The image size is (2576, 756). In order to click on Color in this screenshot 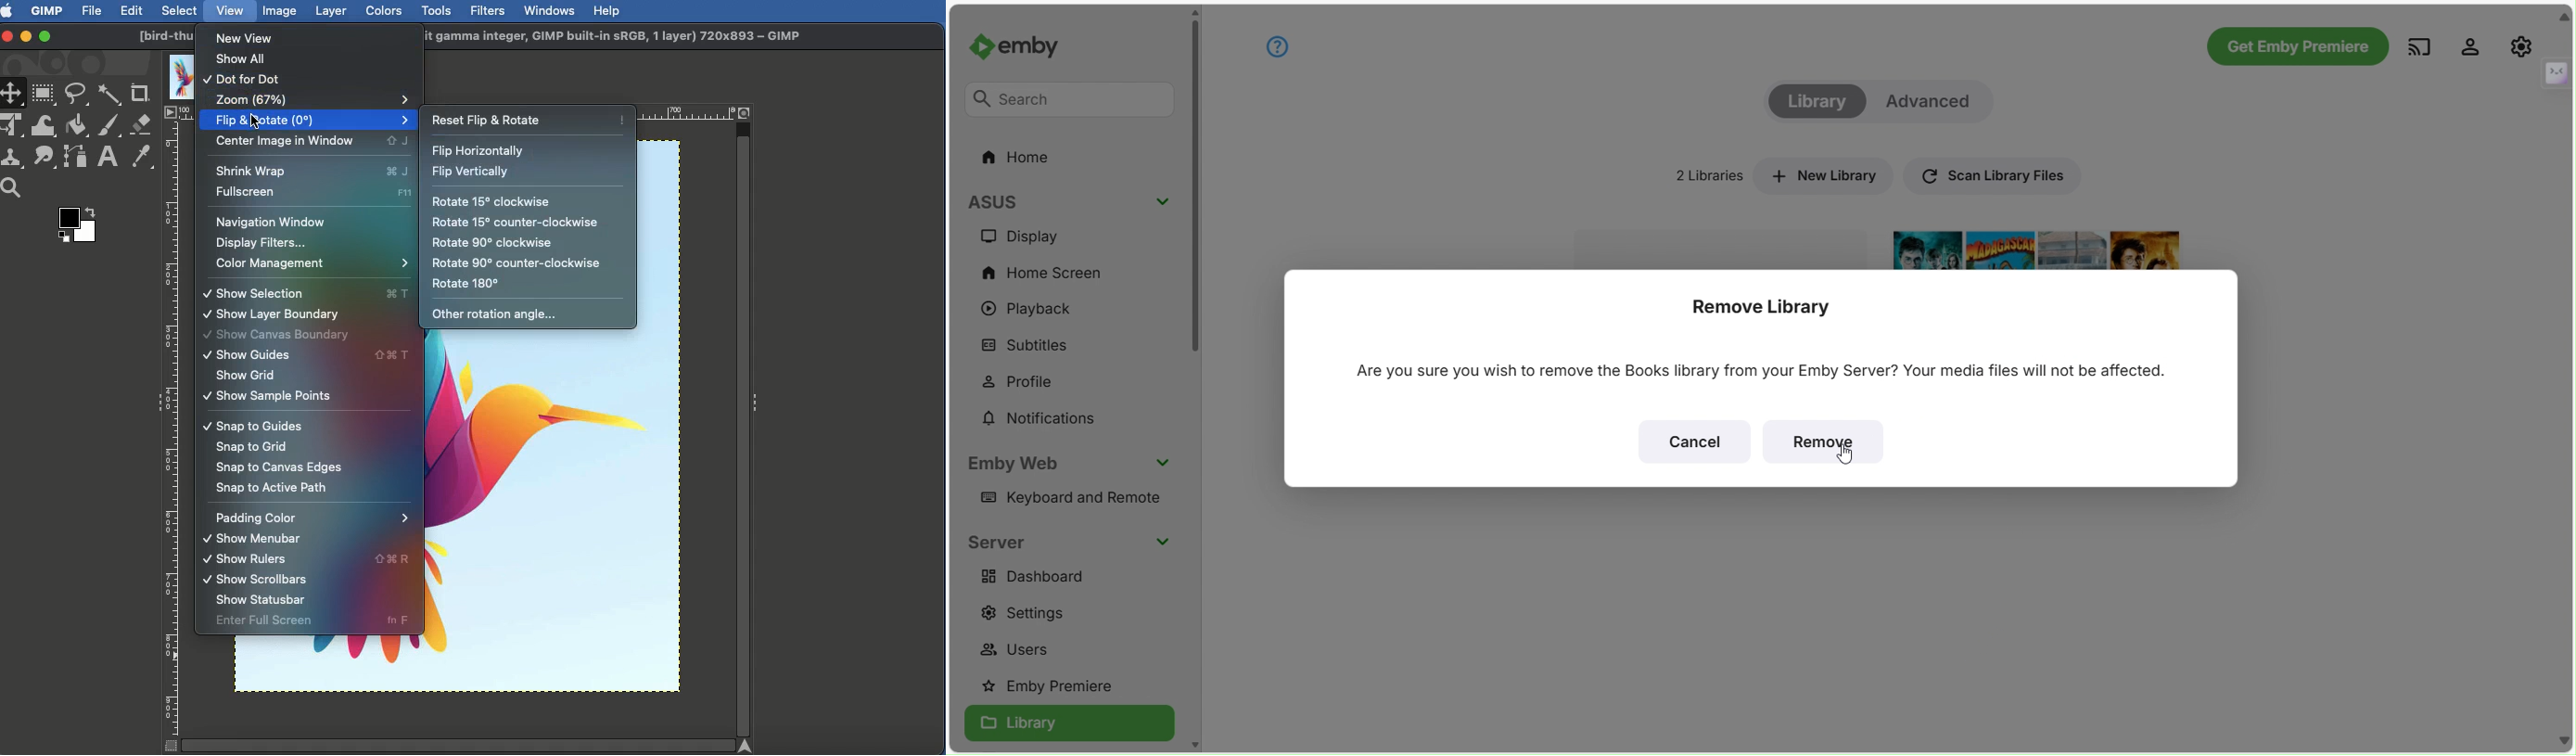, I will do `click(75, 228)`.